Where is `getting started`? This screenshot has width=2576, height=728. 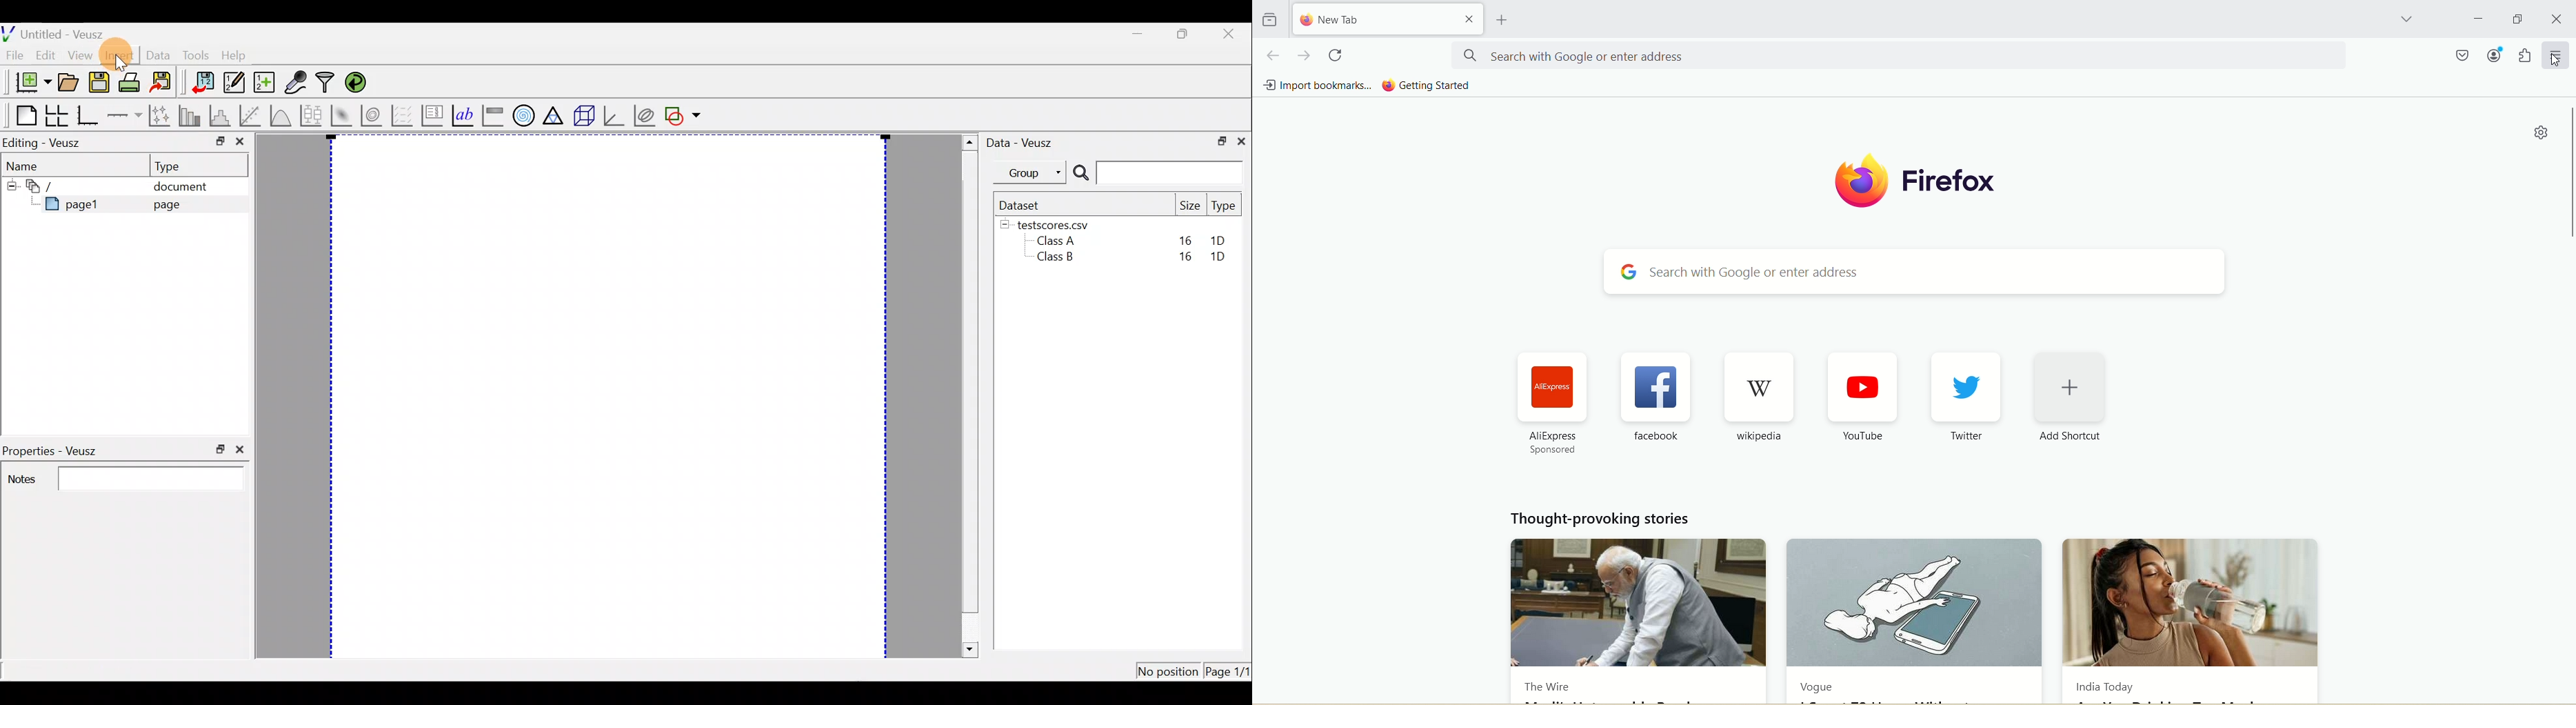 getting started is located at coordinates (1431, 86).